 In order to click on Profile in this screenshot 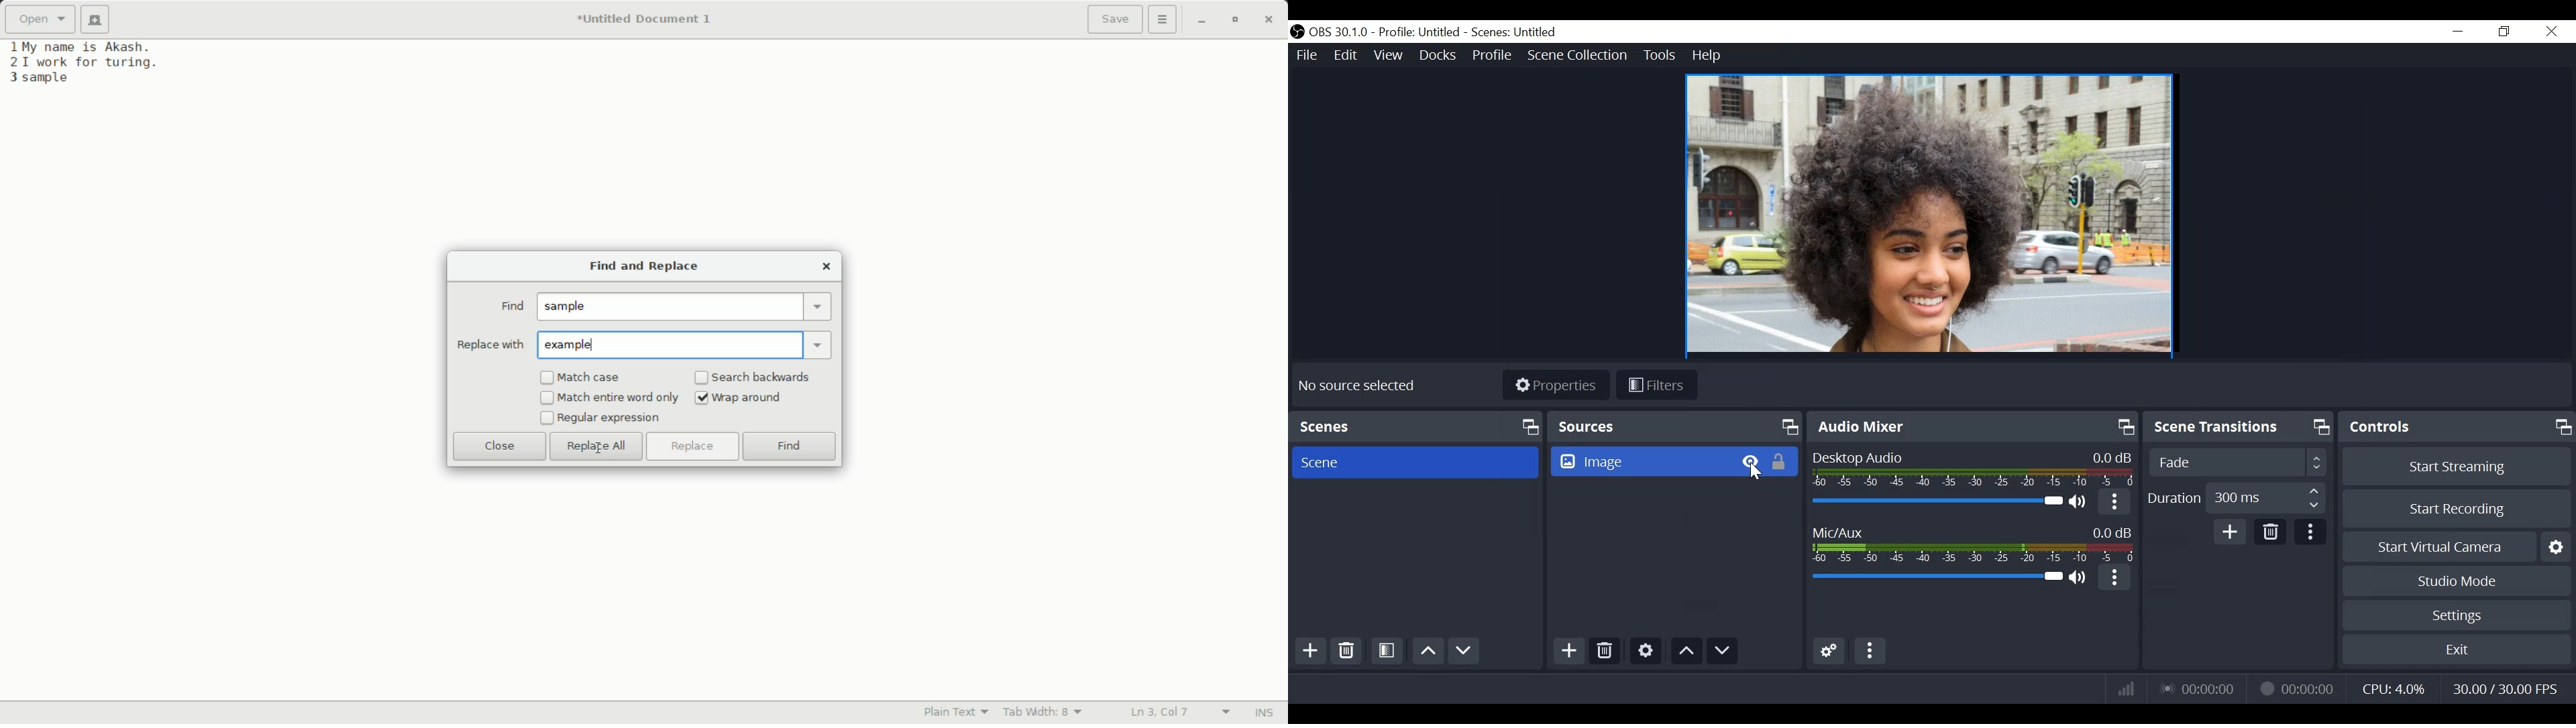, I will do `click(1491, 54)`.